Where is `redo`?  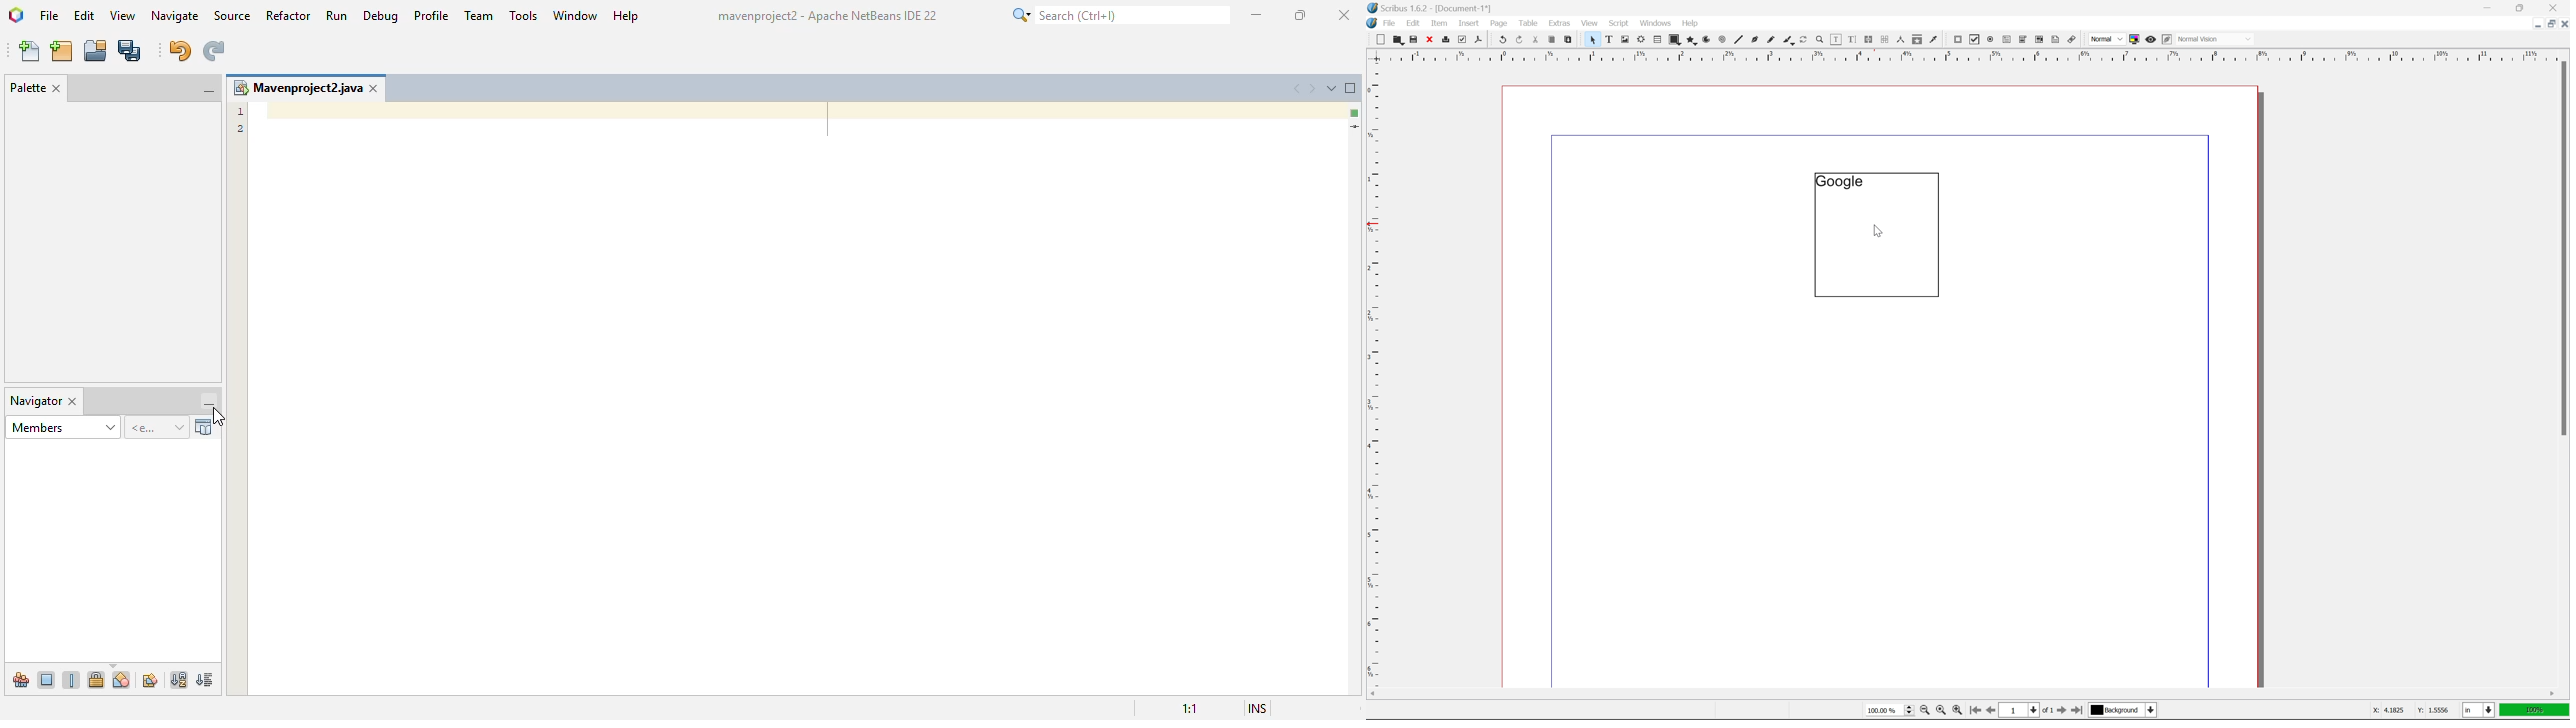 redo is located at coordinates (1520, 40).